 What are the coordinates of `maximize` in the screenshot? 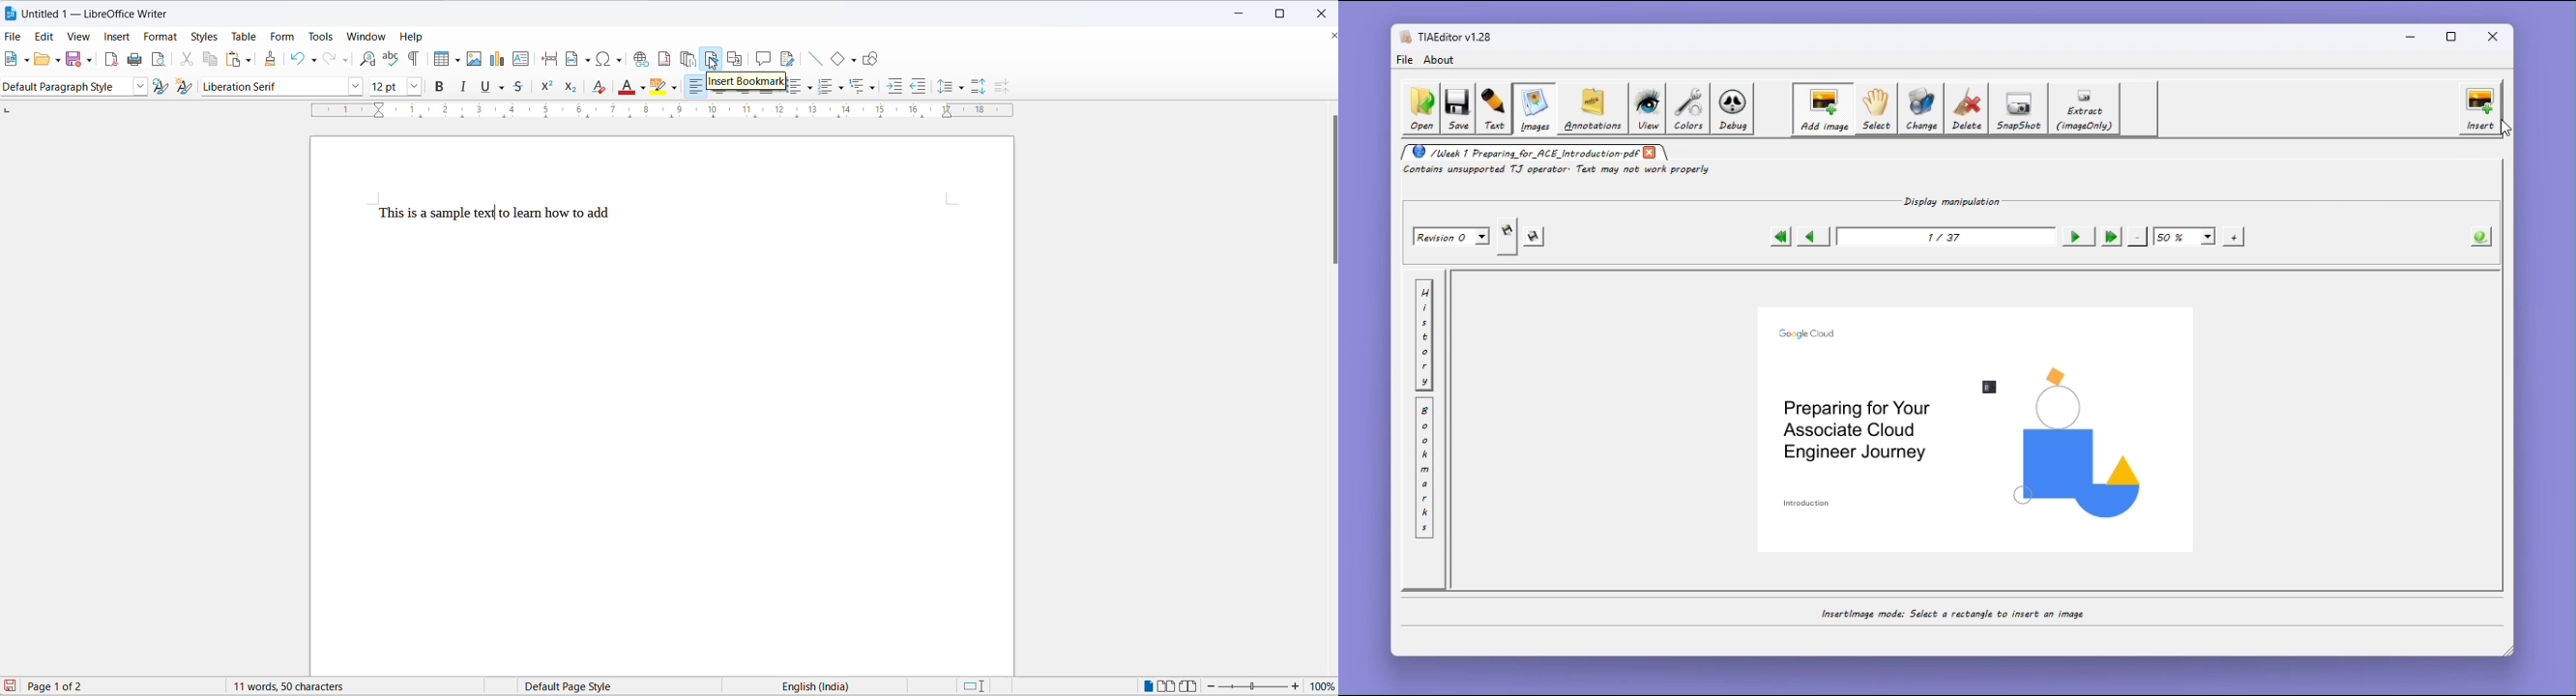 It's located at (1283, 11).